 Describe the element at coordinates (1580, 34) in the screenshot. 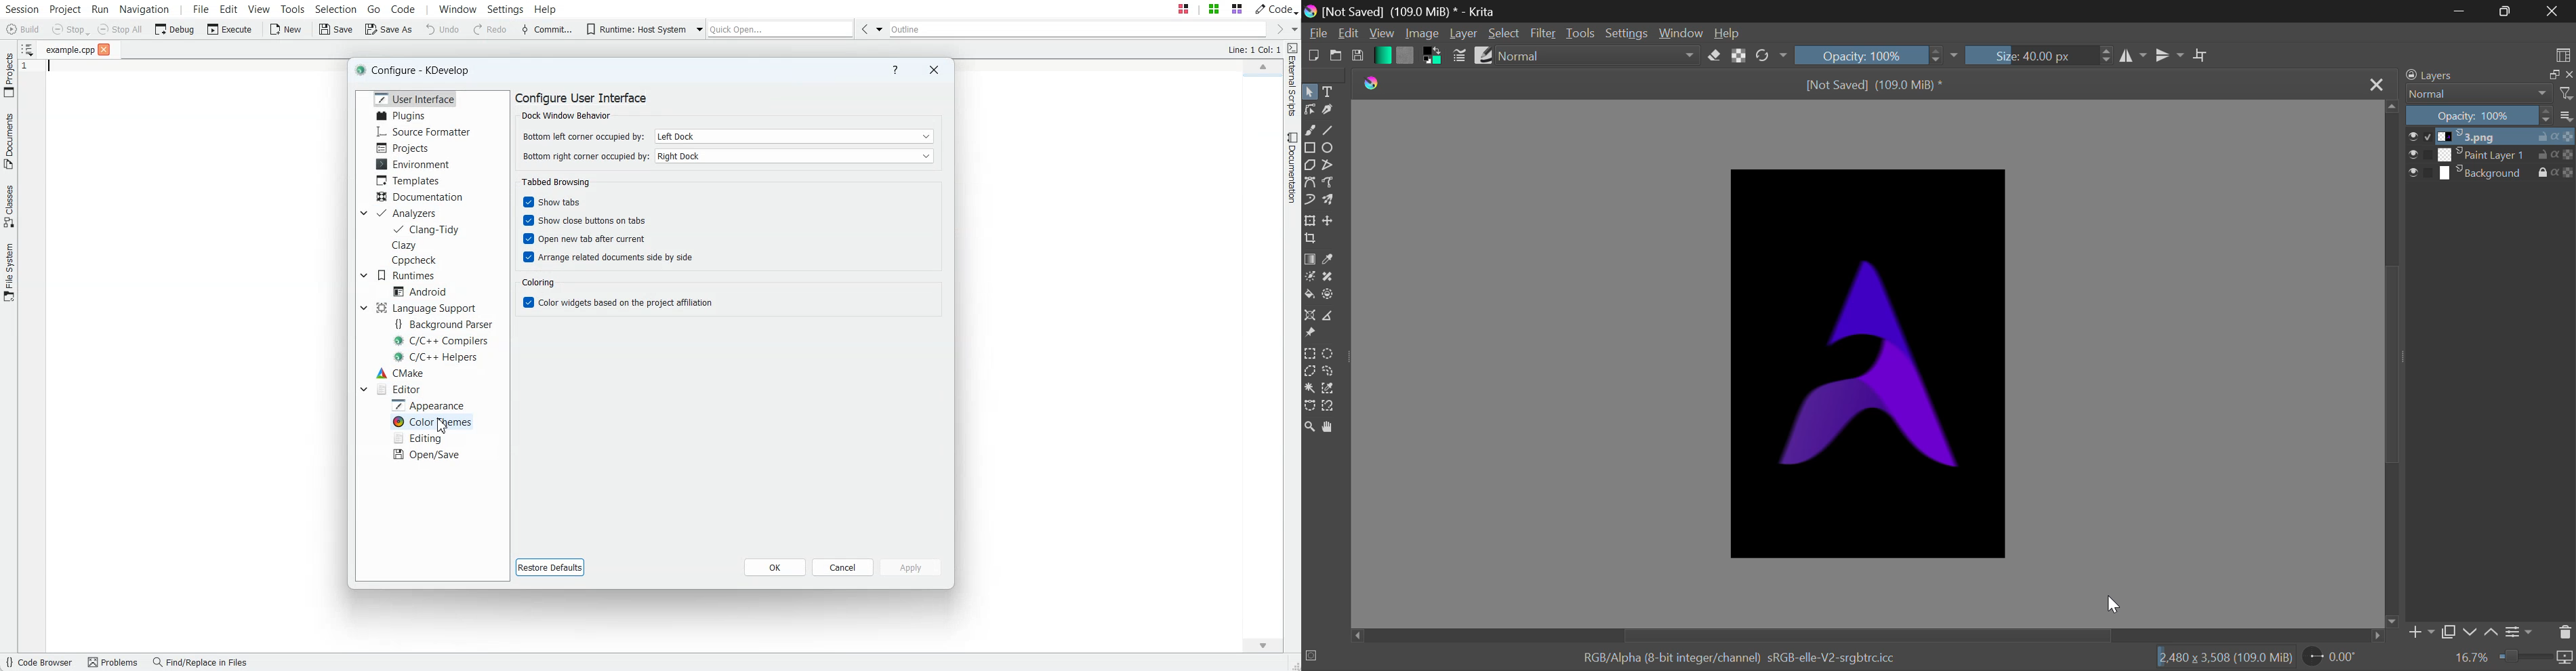

I see `Tools` at that location.